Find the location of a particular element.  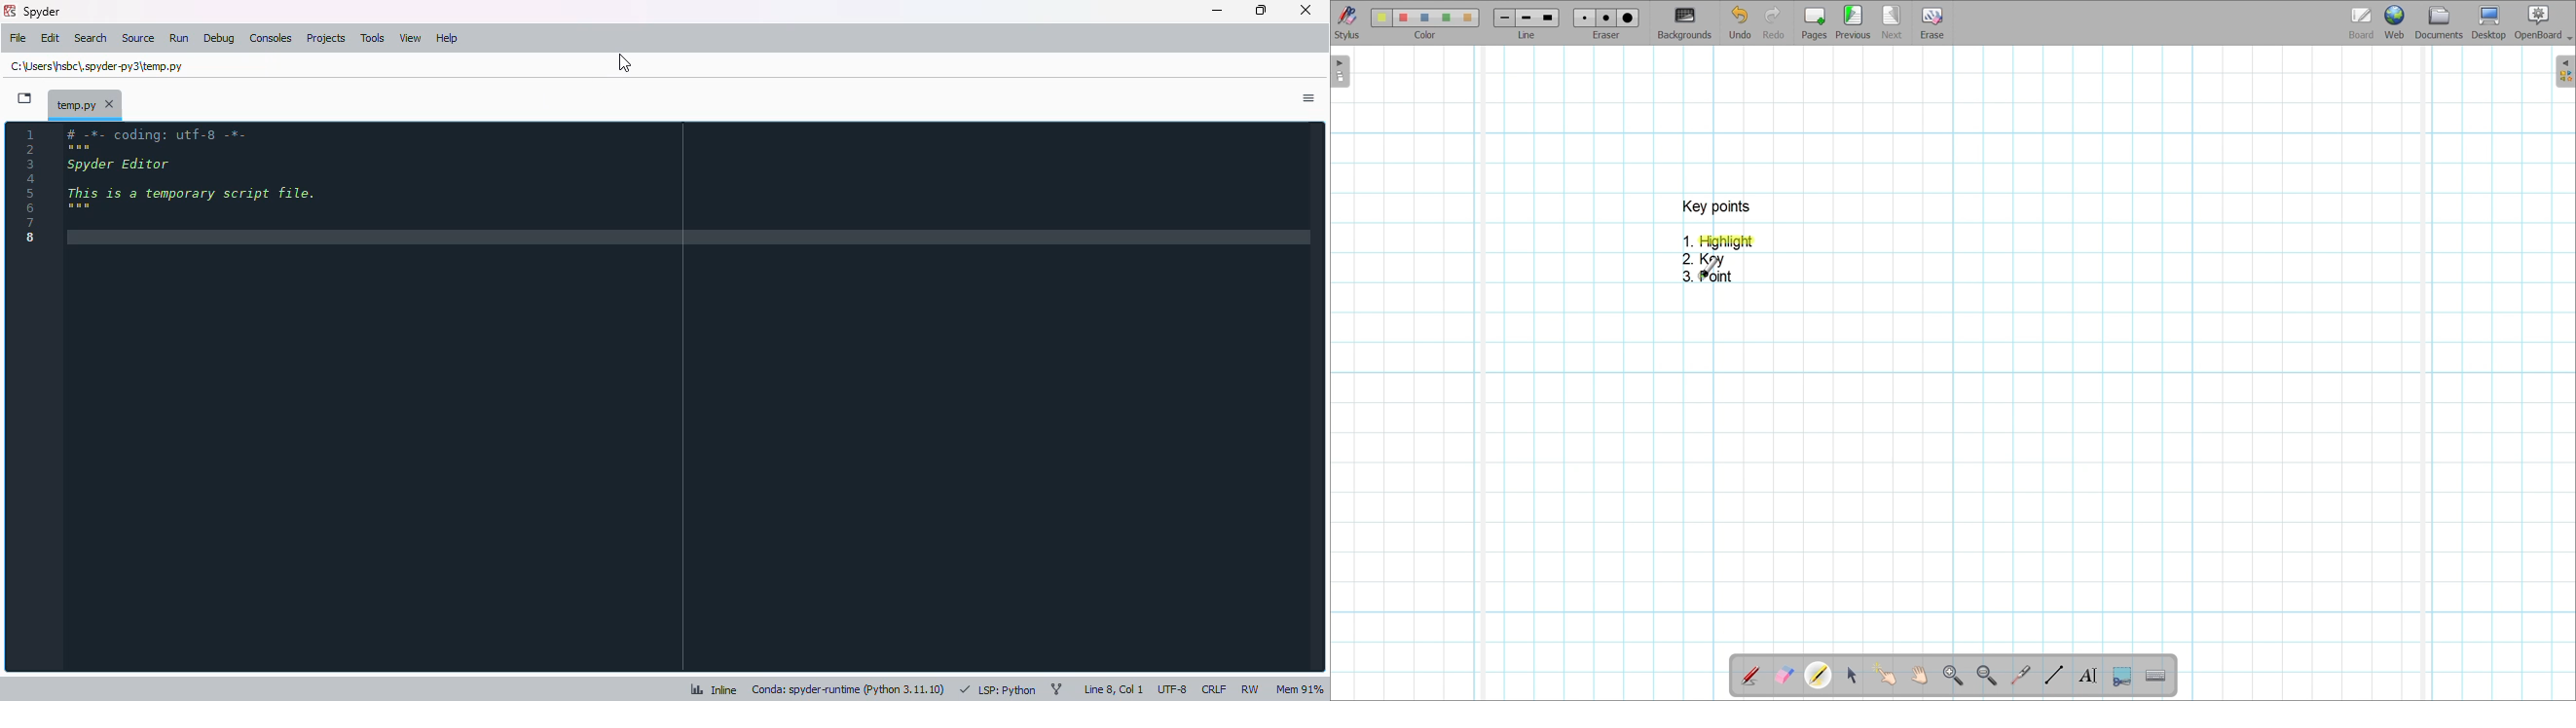

edit is located at coordinates (51, 39).